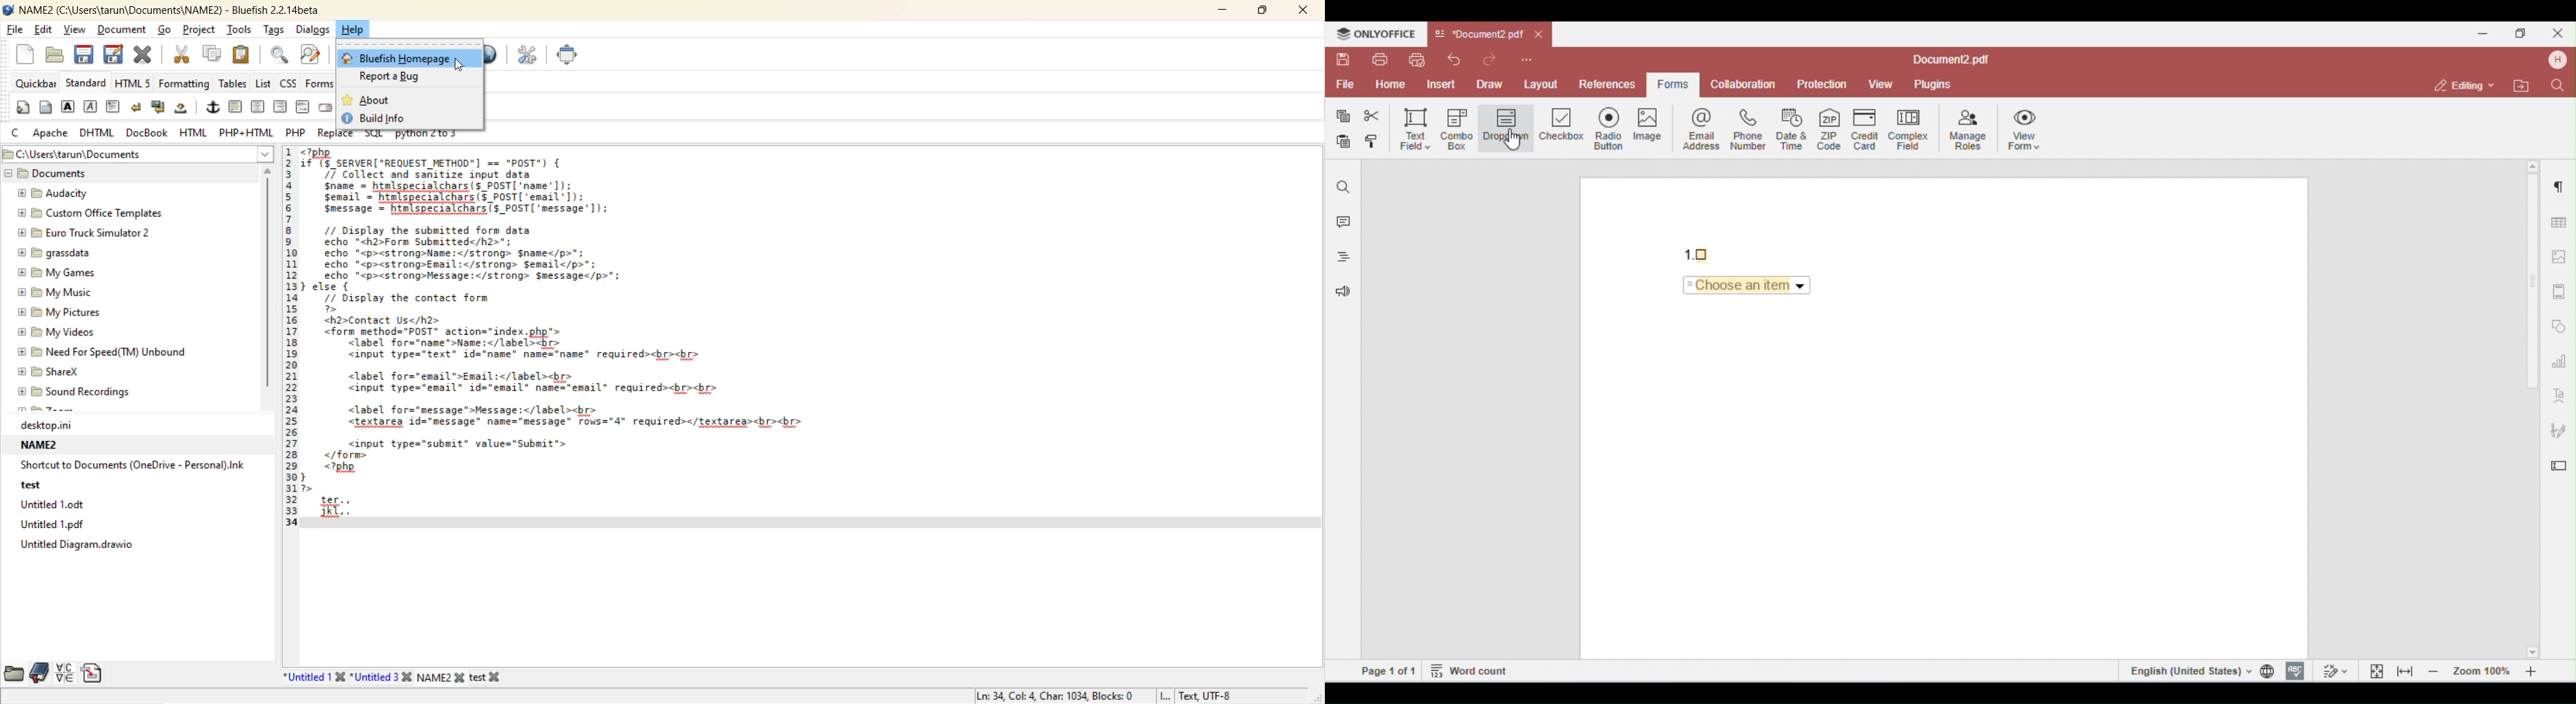 Image resolution: width=2576 pixels, height=728 pixels. What do you see at coordinates (66, 672) in the screenshot?
I see `charmap` at bounding box center [66, 672].